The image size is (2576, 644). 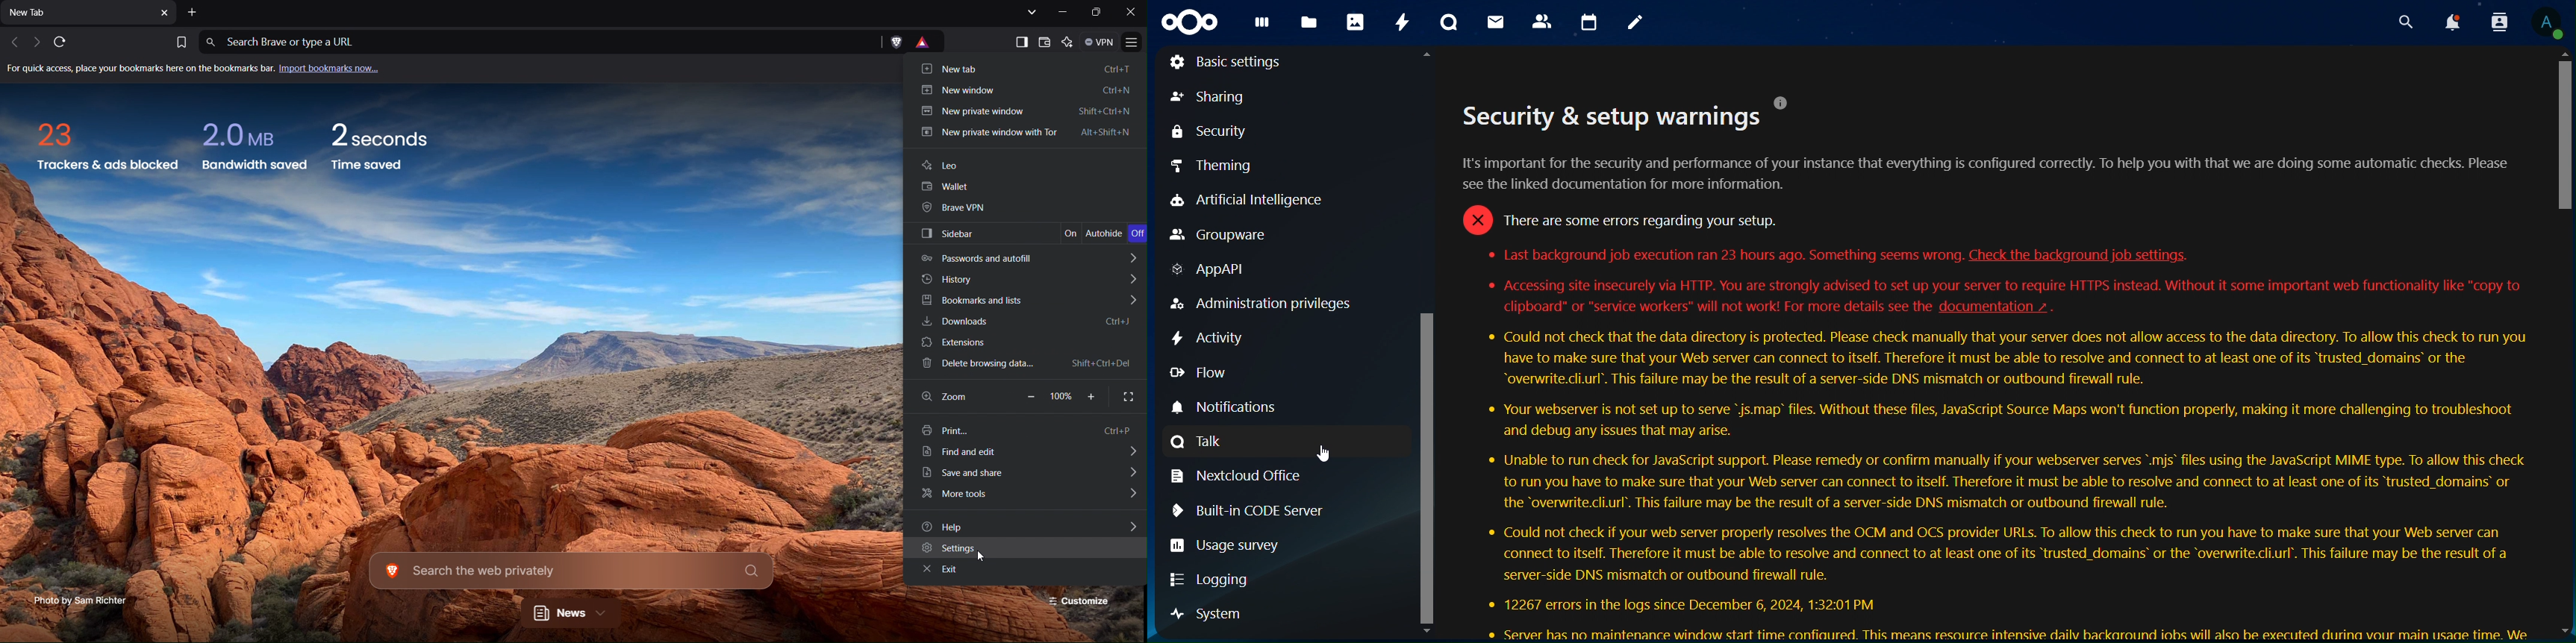 I want to click on system, so click(x=1209, y=614).